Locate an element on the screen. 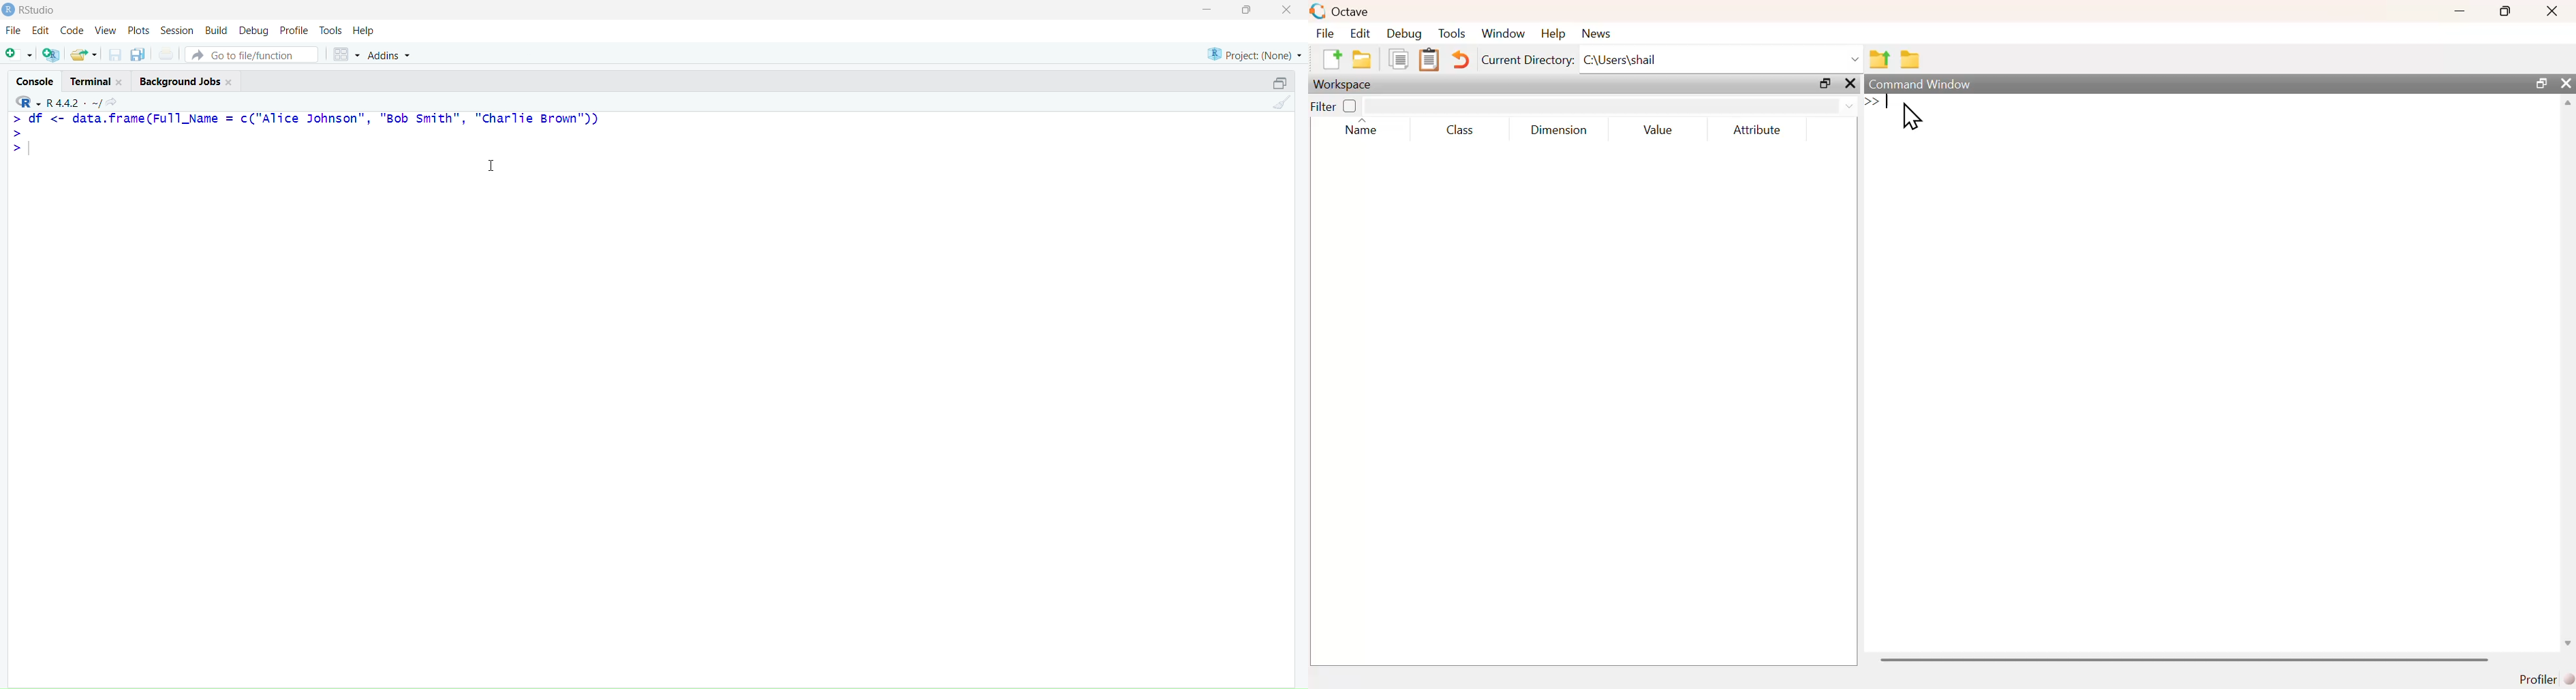  Current Directory: is located at coordinates (1525, 61).